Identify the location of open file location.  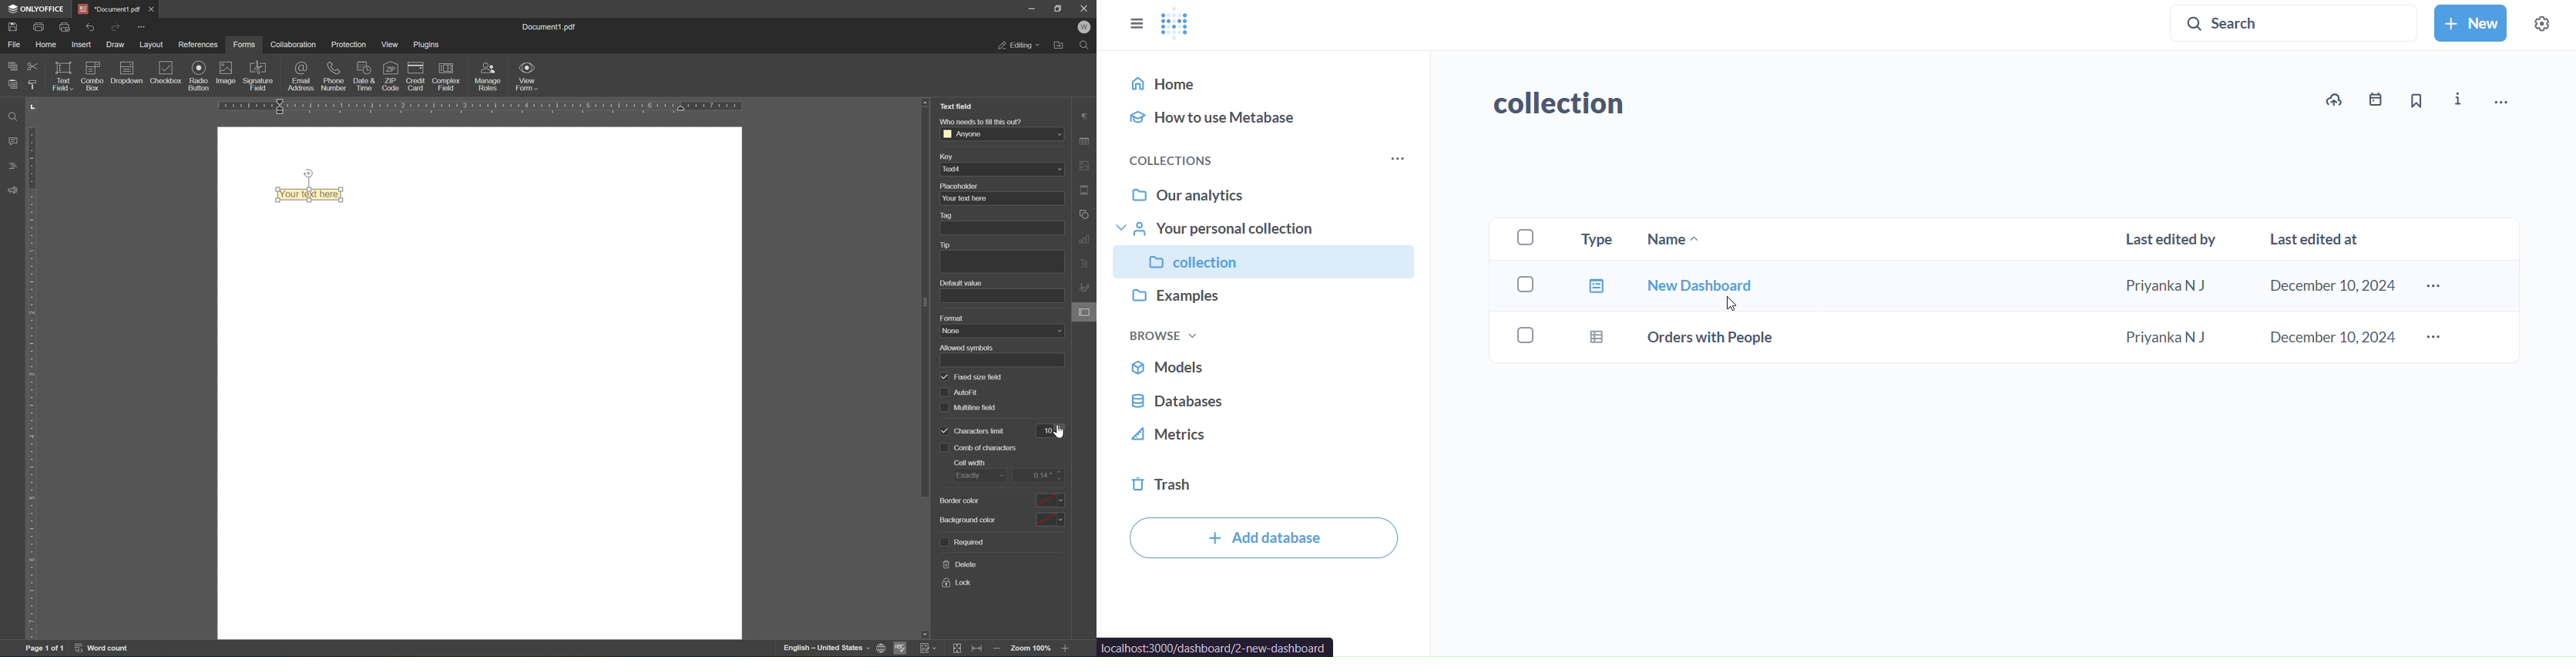
(1060, 46).